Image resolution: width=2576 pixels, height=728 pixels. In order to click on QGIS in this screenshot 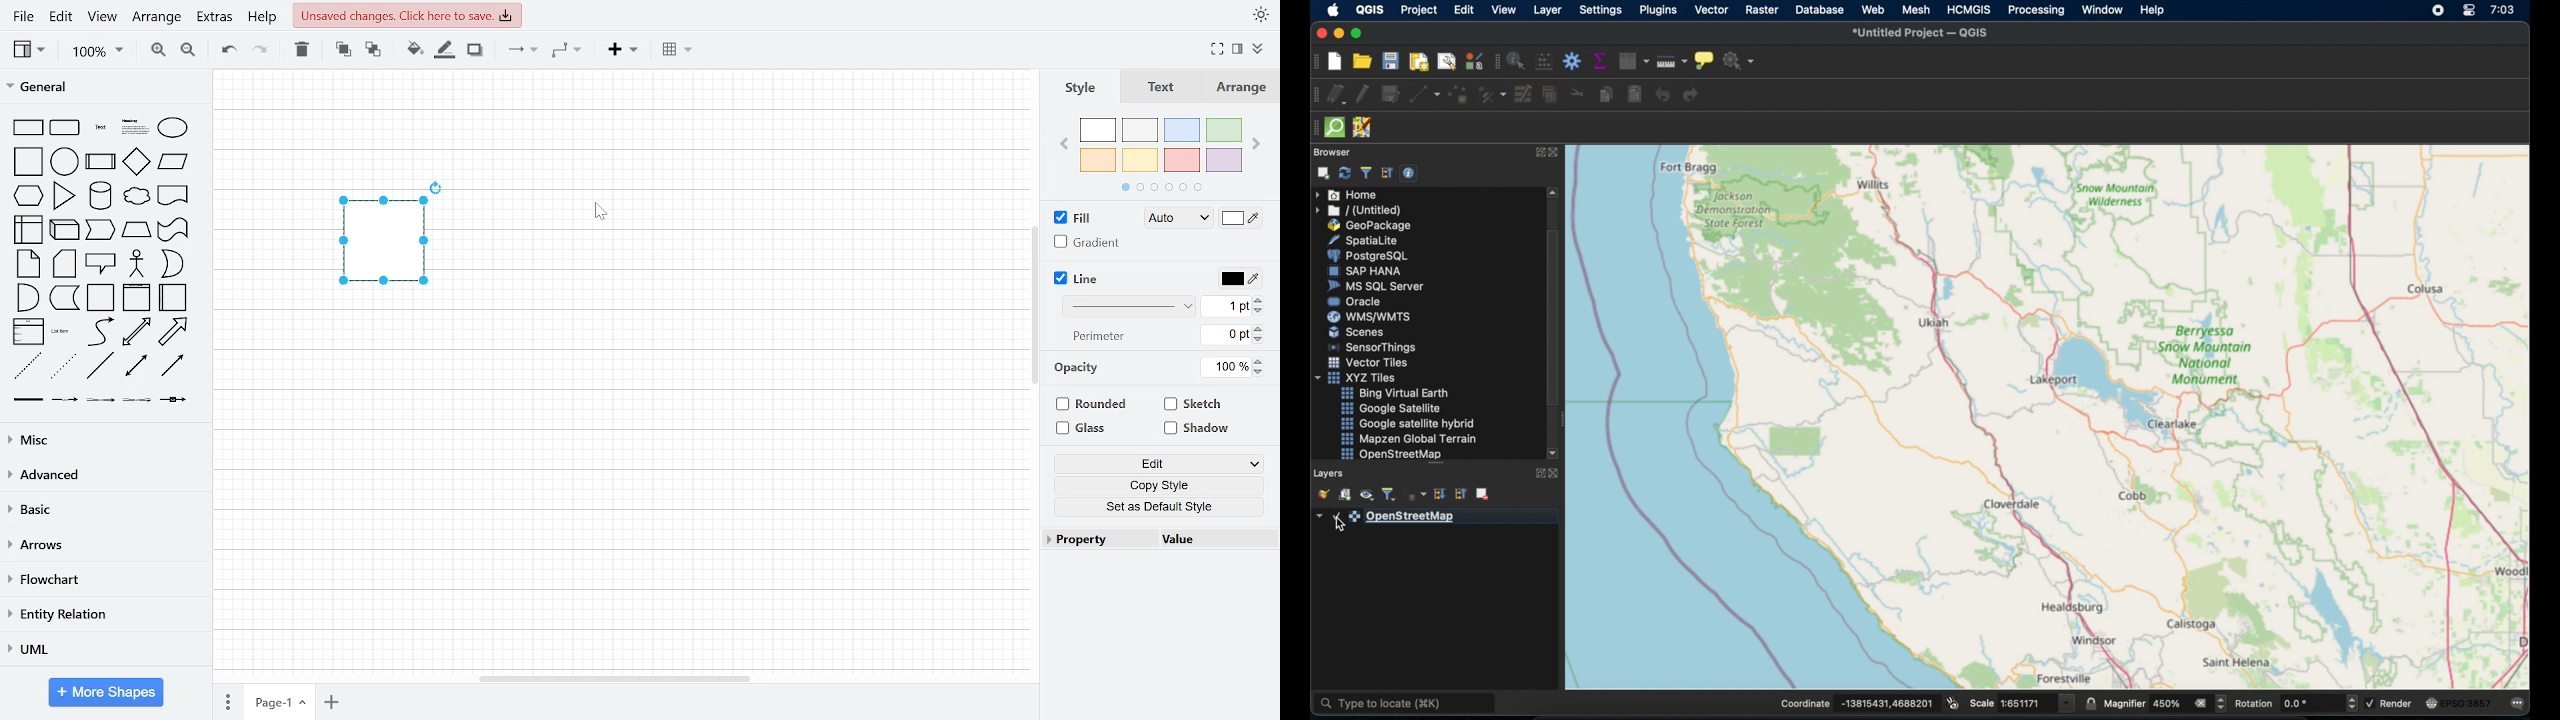, I will do `click(1369, 11)`.